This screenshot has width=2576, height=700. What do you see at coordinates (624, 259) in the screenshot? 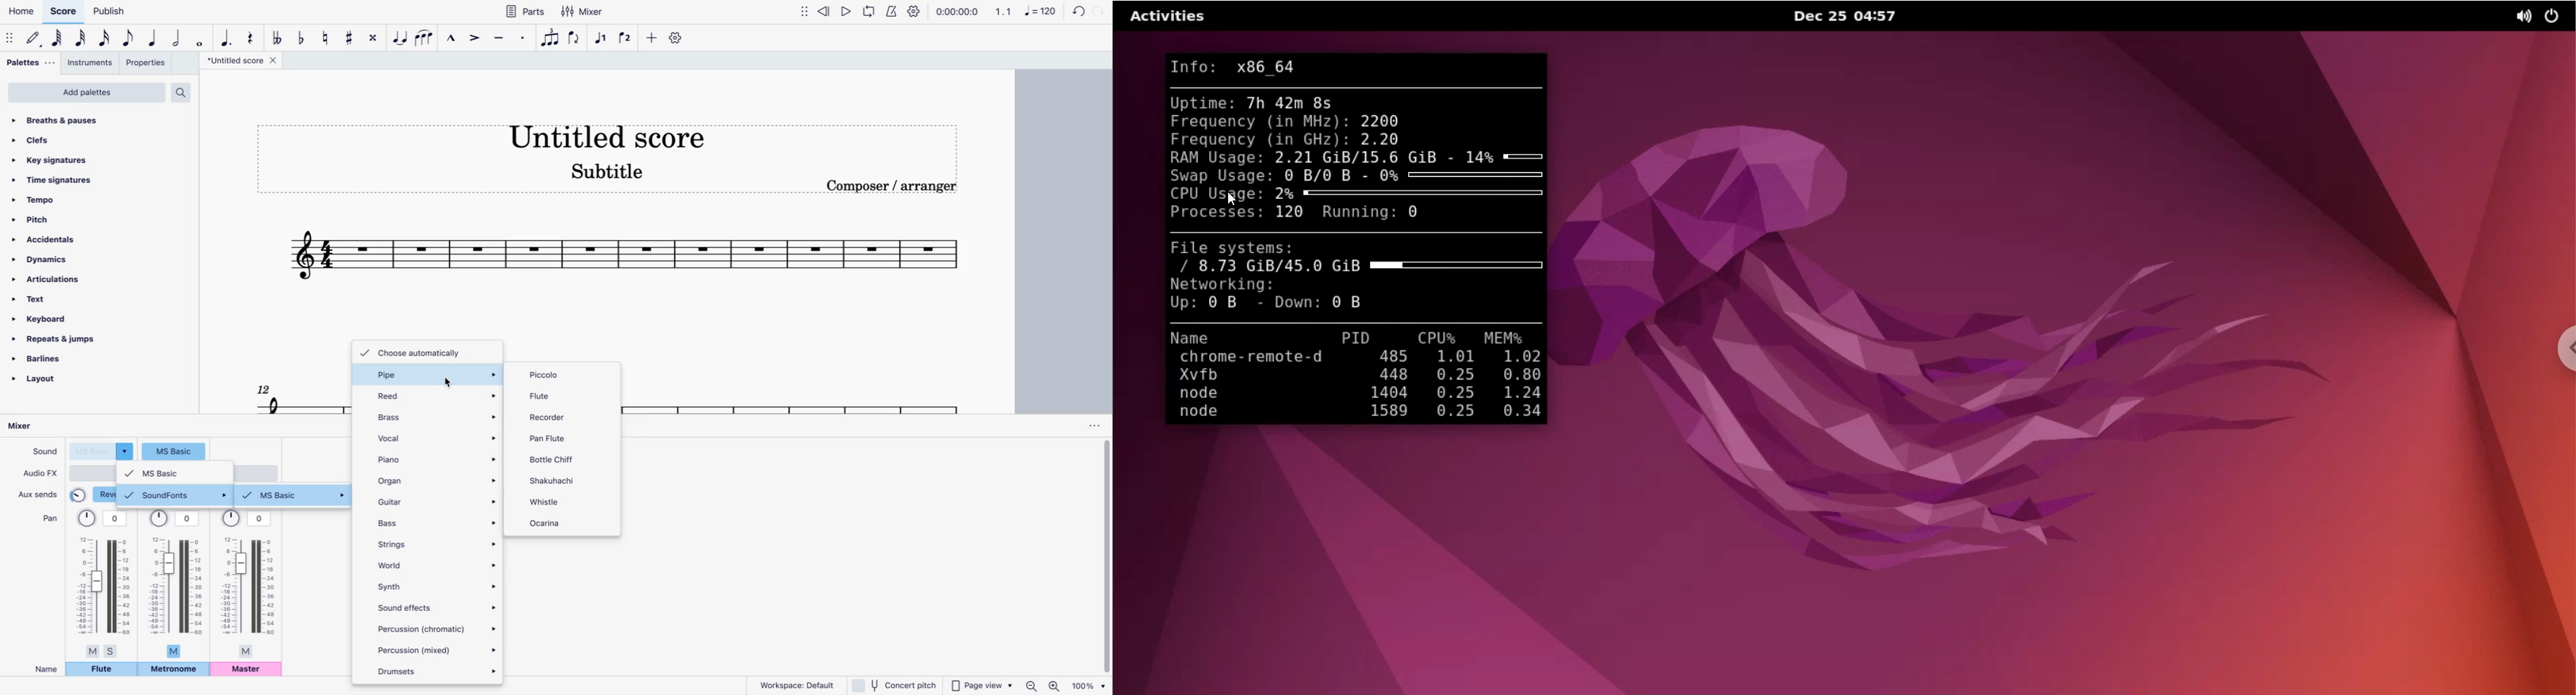
I see `scale` at bounding box center [624, 259].